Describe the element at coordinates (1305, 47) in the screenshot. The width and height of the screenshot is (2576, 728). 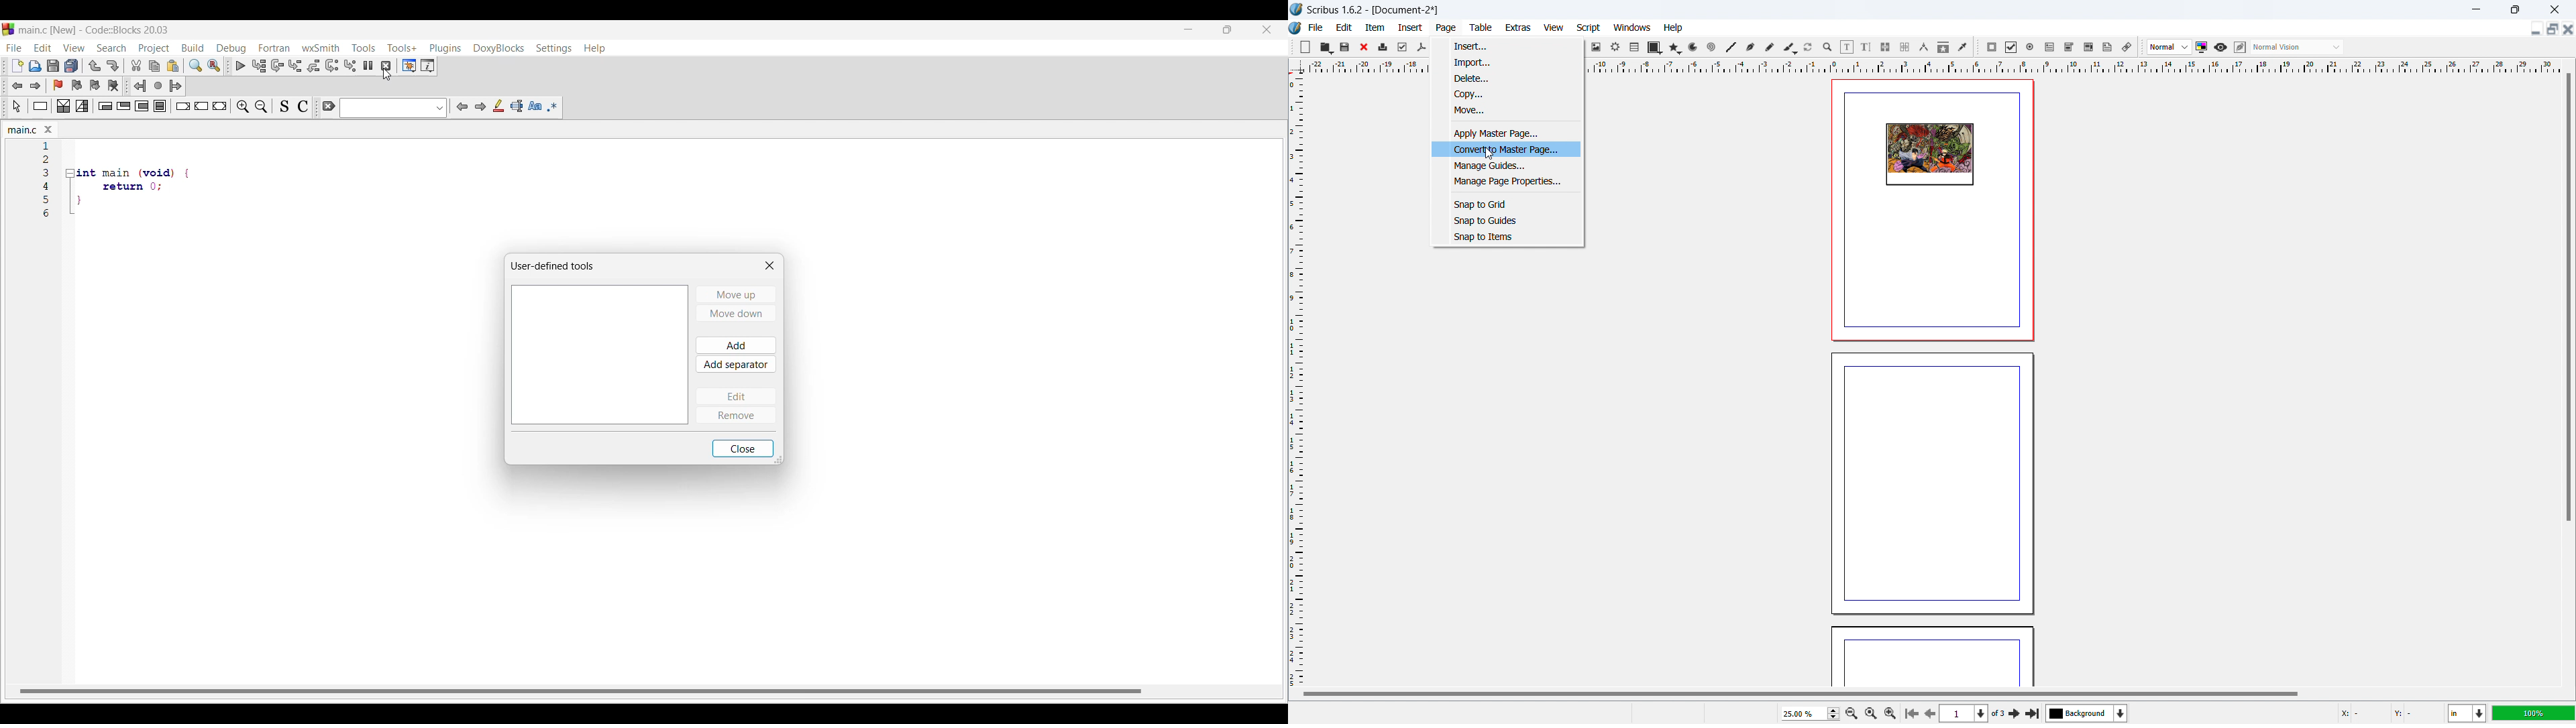
I see `new` at that location.